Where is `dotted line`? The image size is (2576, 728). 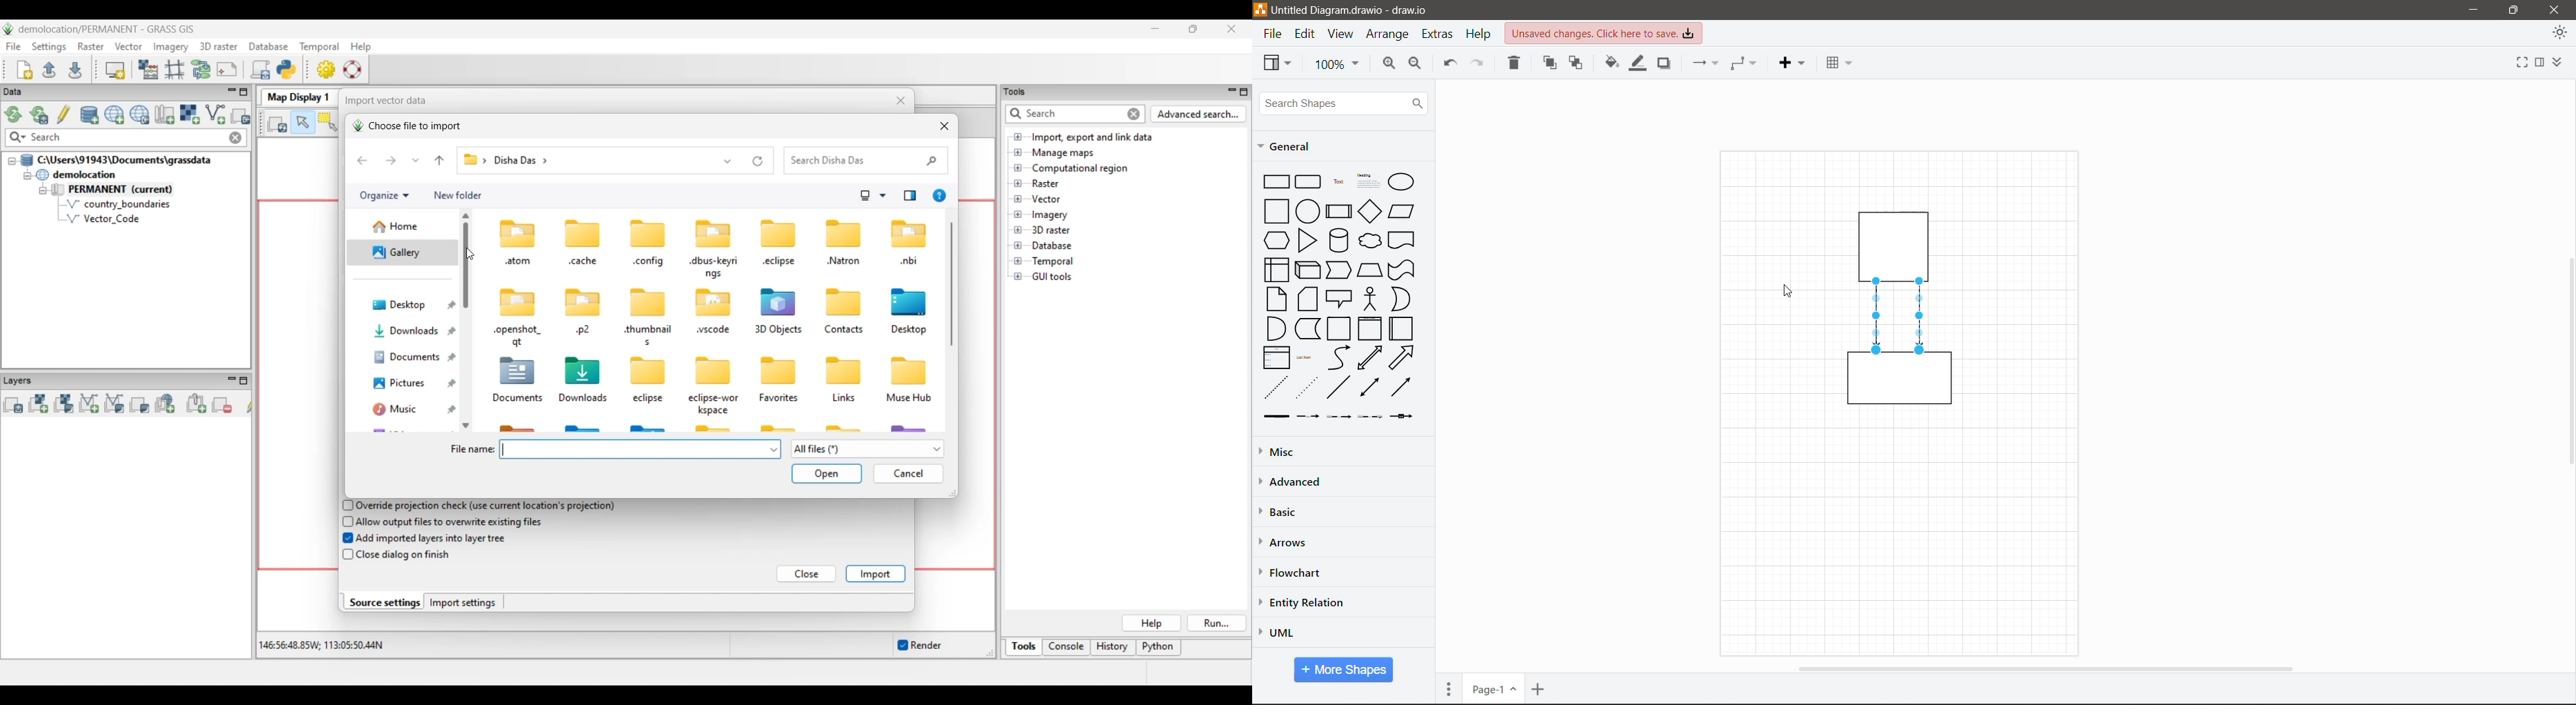 dotted line is located at coordinates (1307, 387).